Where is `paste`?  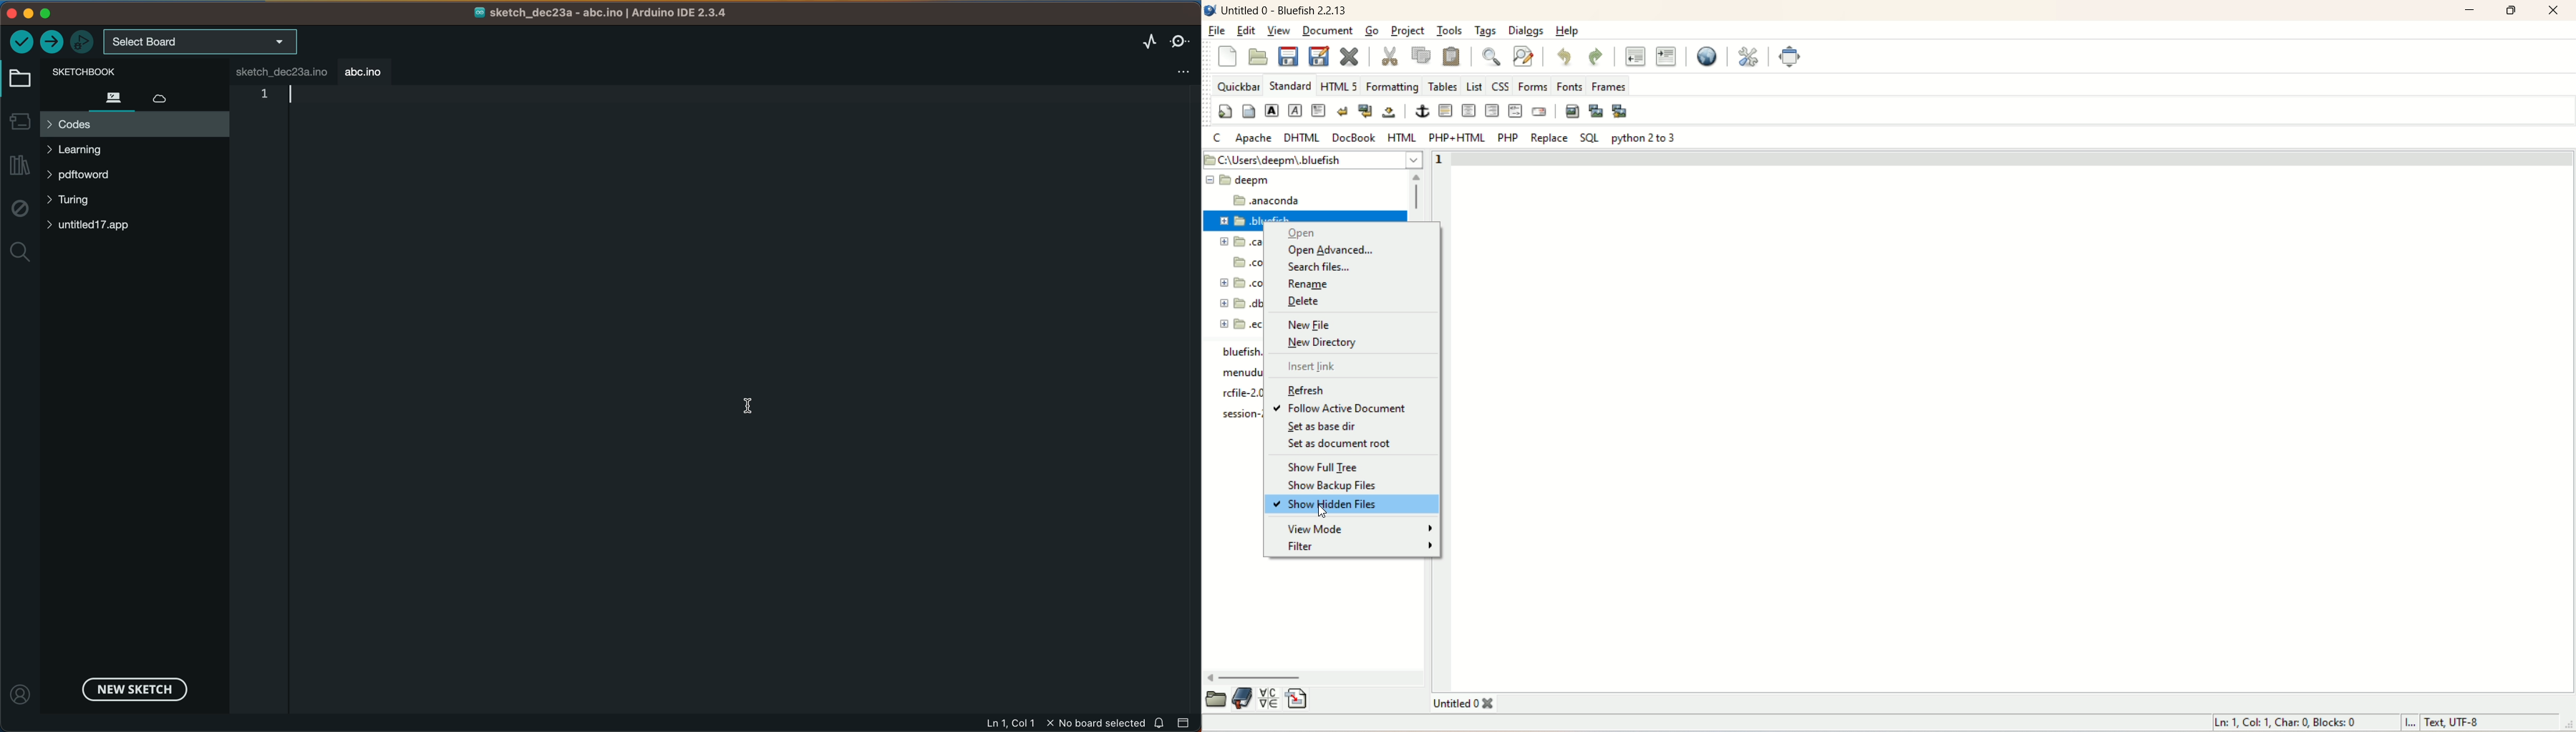
paste is located at coordinates (1453, 55).